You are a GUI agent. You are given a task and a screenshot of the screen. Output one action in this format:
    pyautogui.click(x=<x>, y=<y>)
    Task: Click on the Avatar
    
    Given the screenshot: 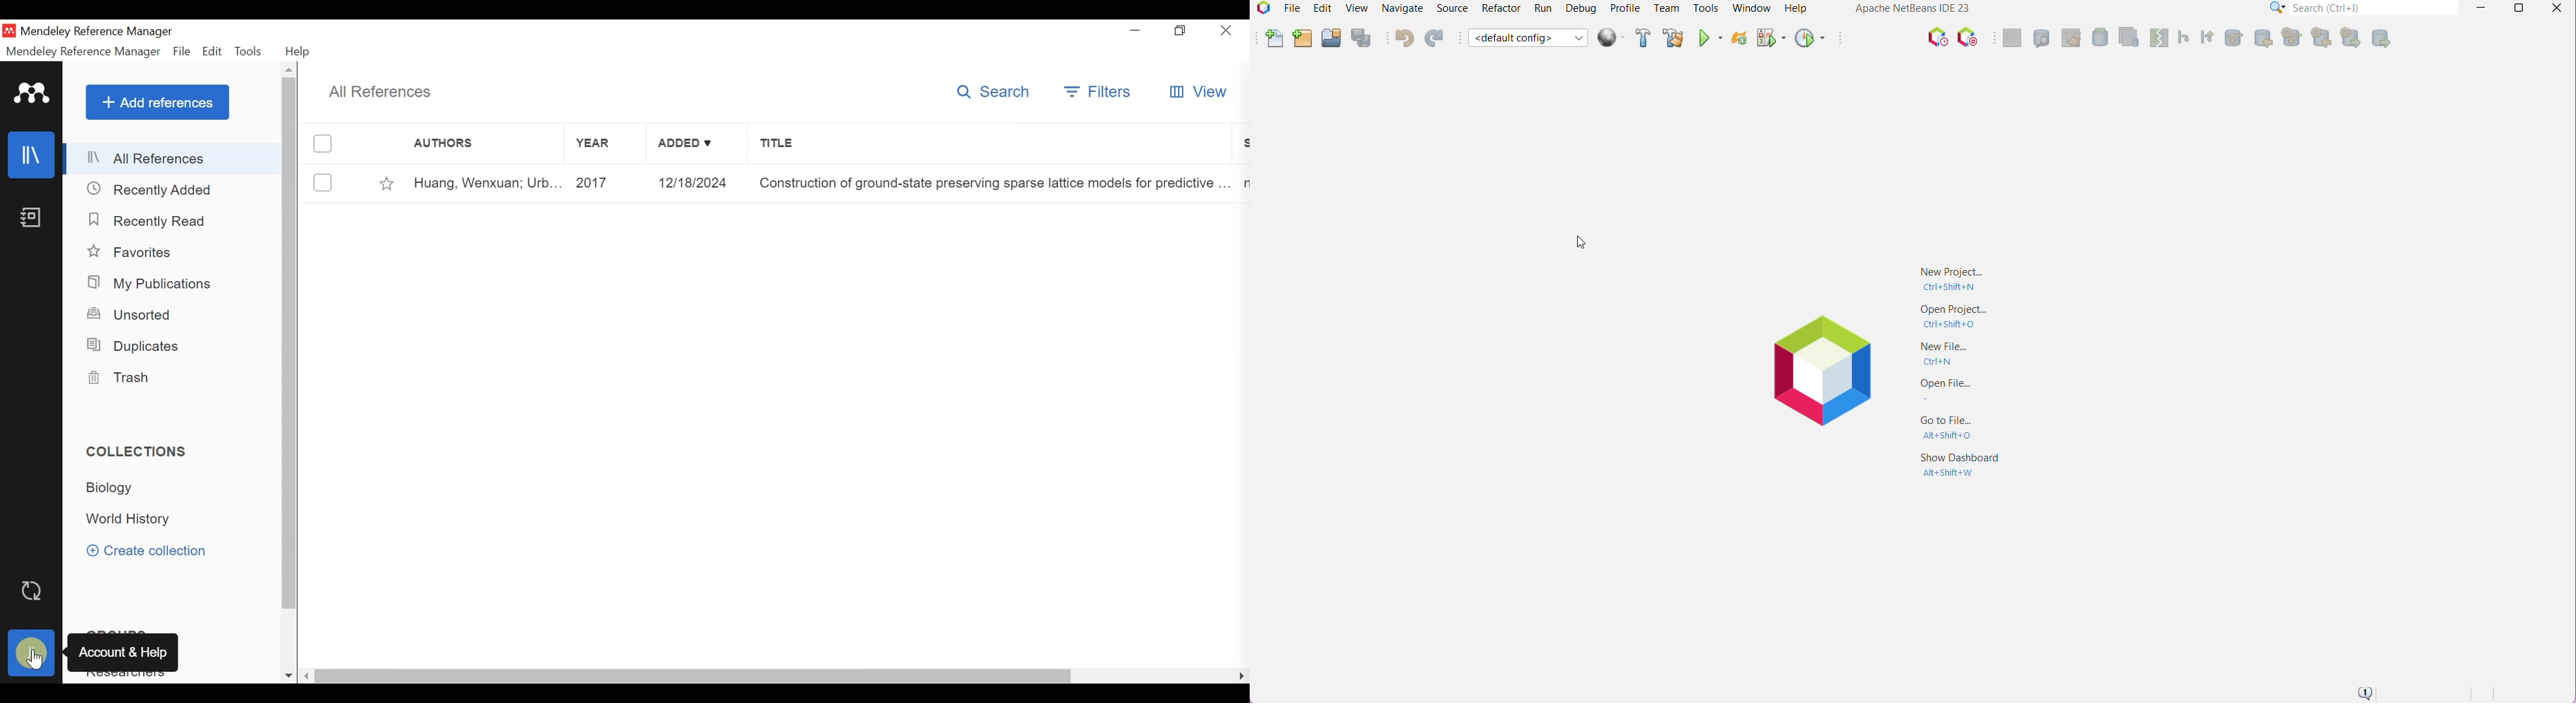 What is the action you would take?
    pyautogui.click(x=33, y=654)
    